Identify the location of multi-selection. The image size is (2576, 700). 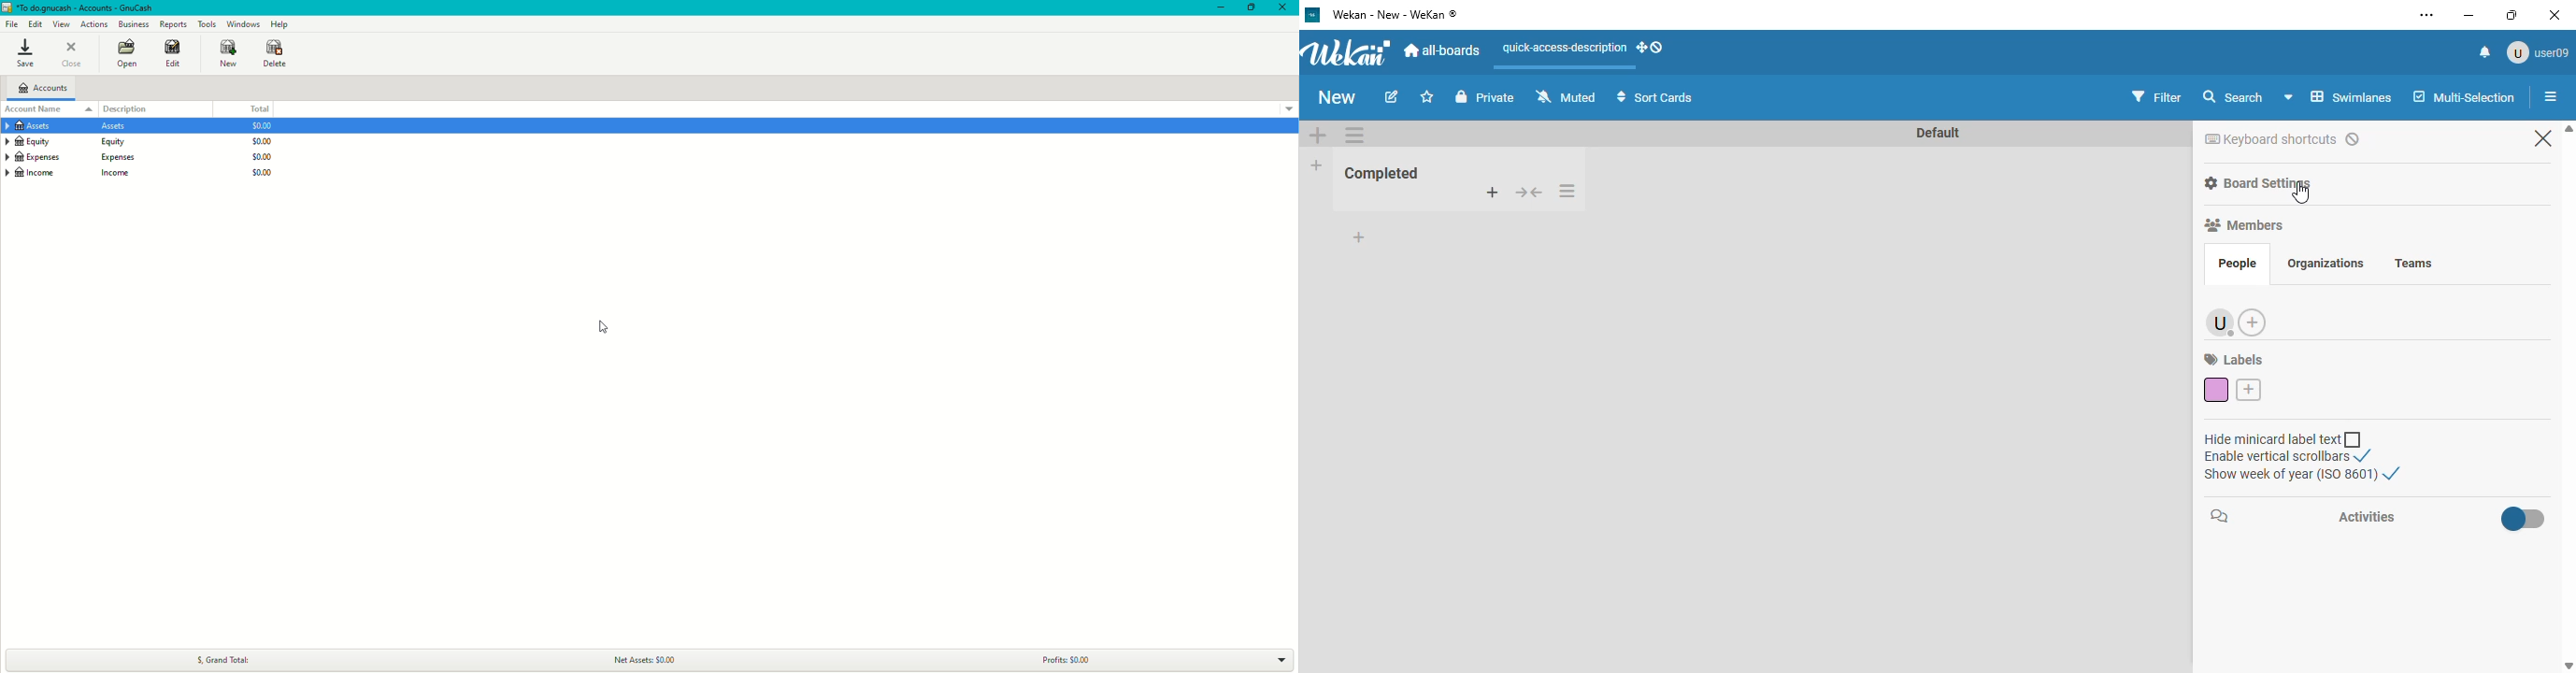
(2465, 97).